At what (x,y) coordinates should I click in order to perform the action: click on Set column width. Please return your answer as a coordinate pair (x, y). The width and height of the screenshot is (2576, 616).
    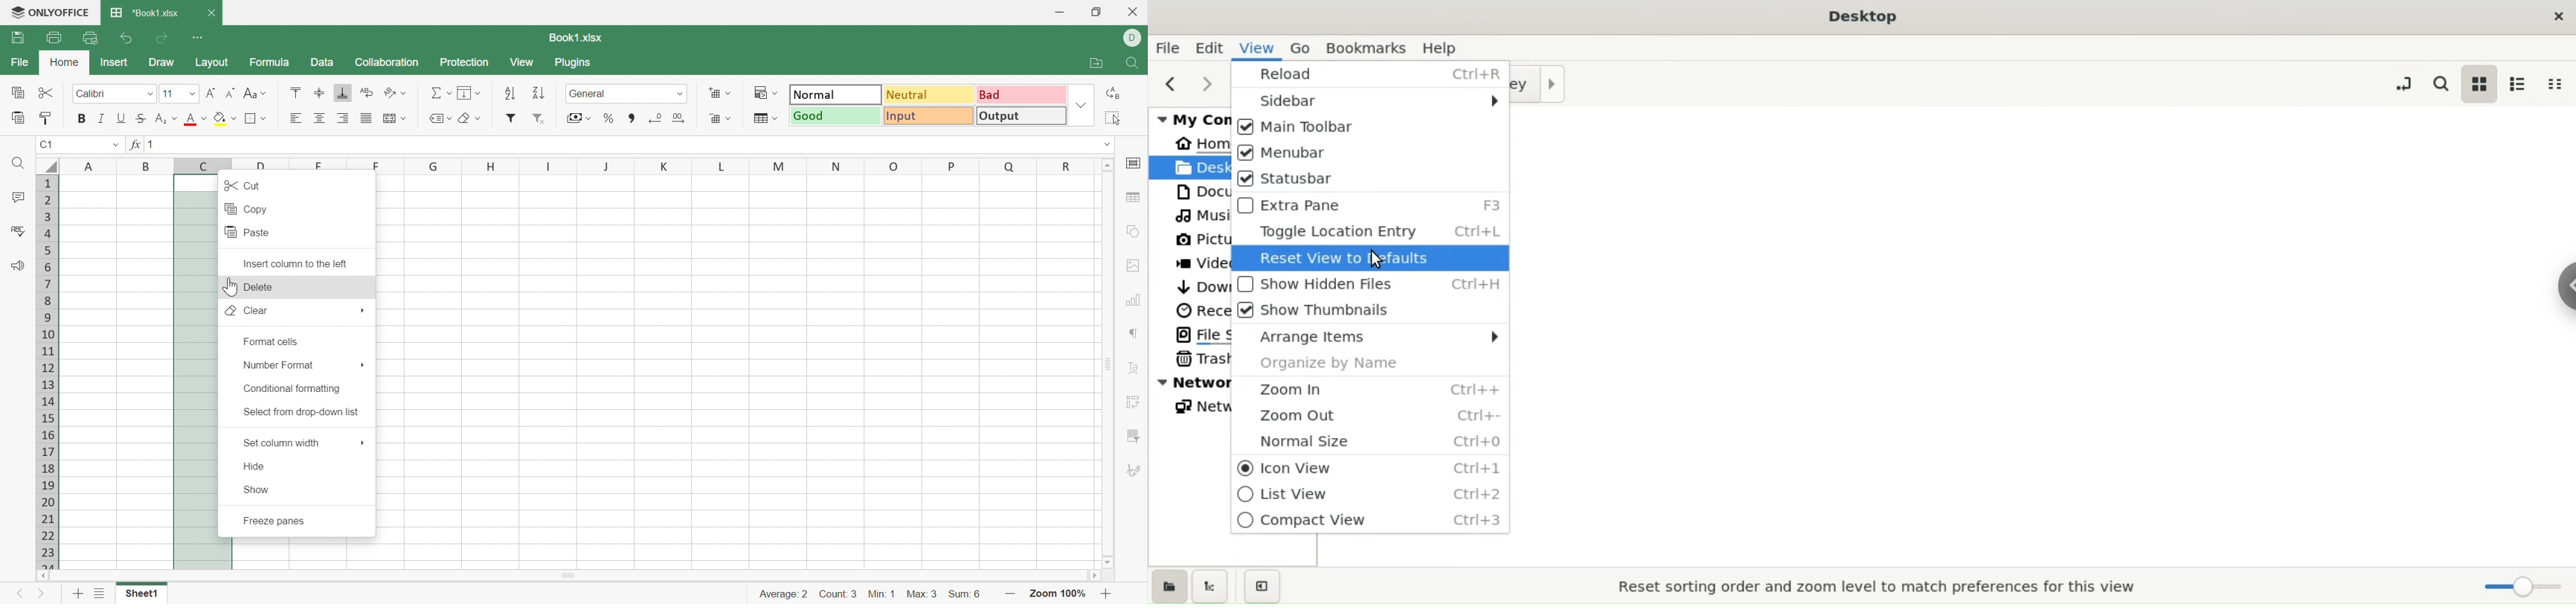
    Looking at the image, I should click on (280, 441).